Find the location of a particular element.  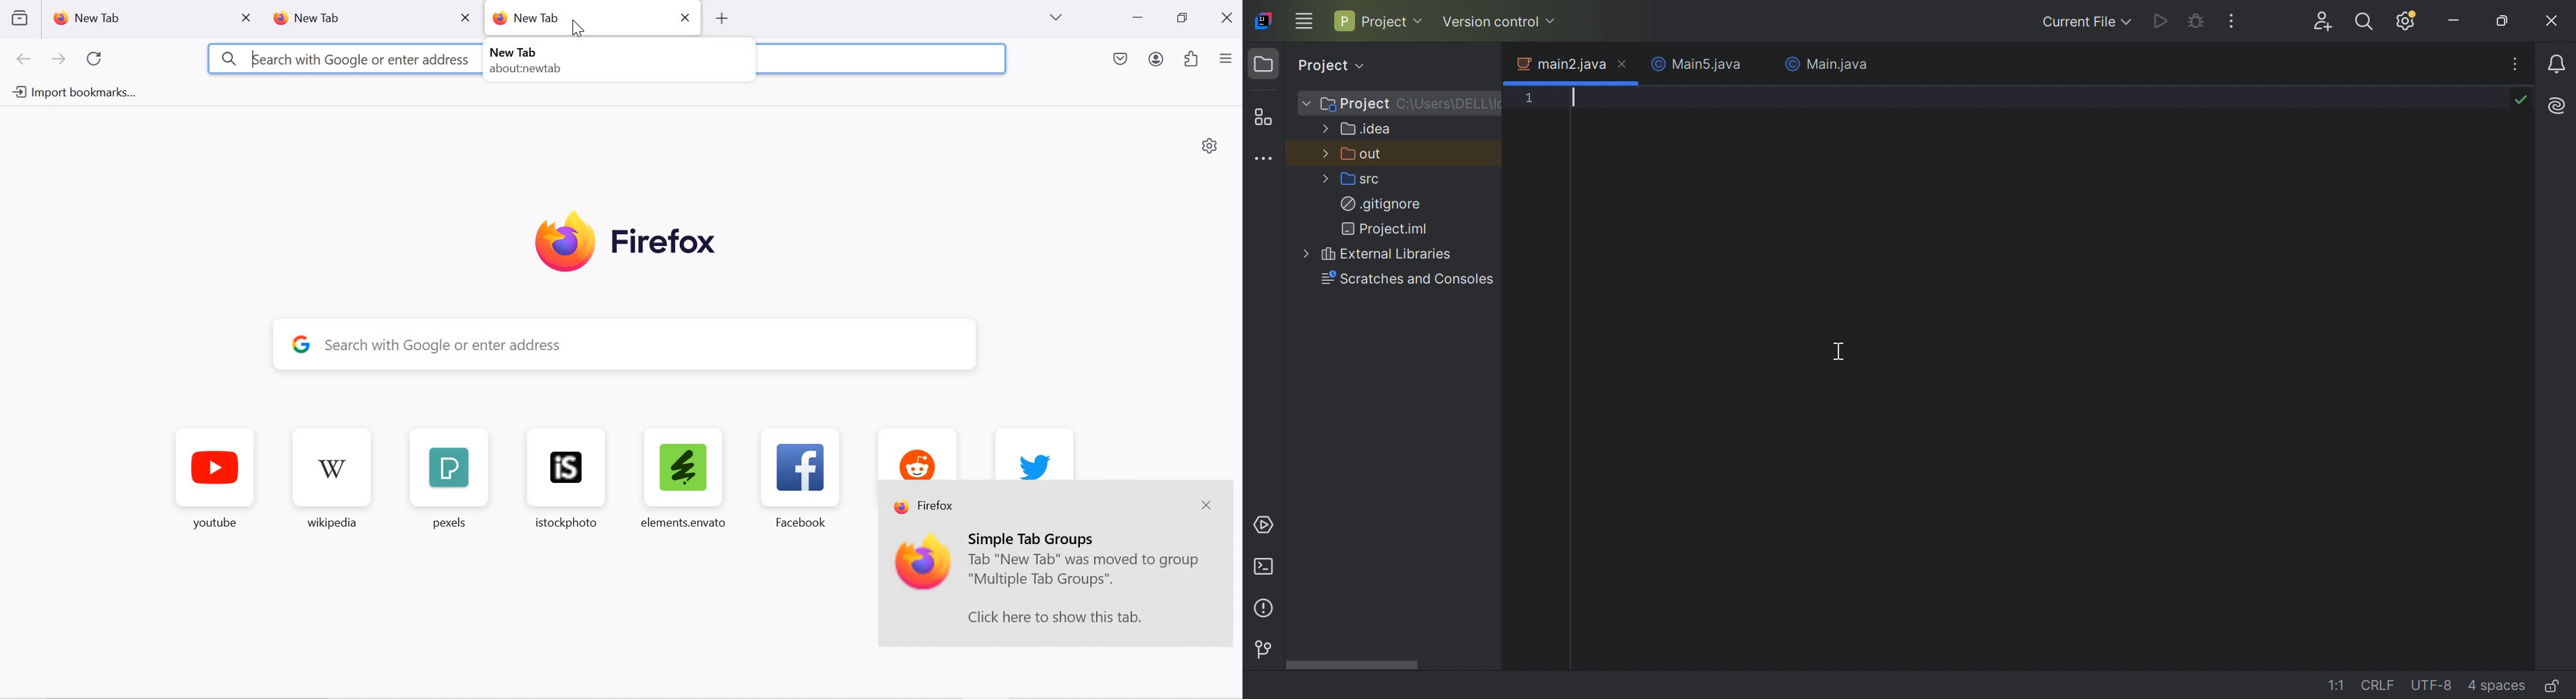

google logo is located at coordinates (301, 343).